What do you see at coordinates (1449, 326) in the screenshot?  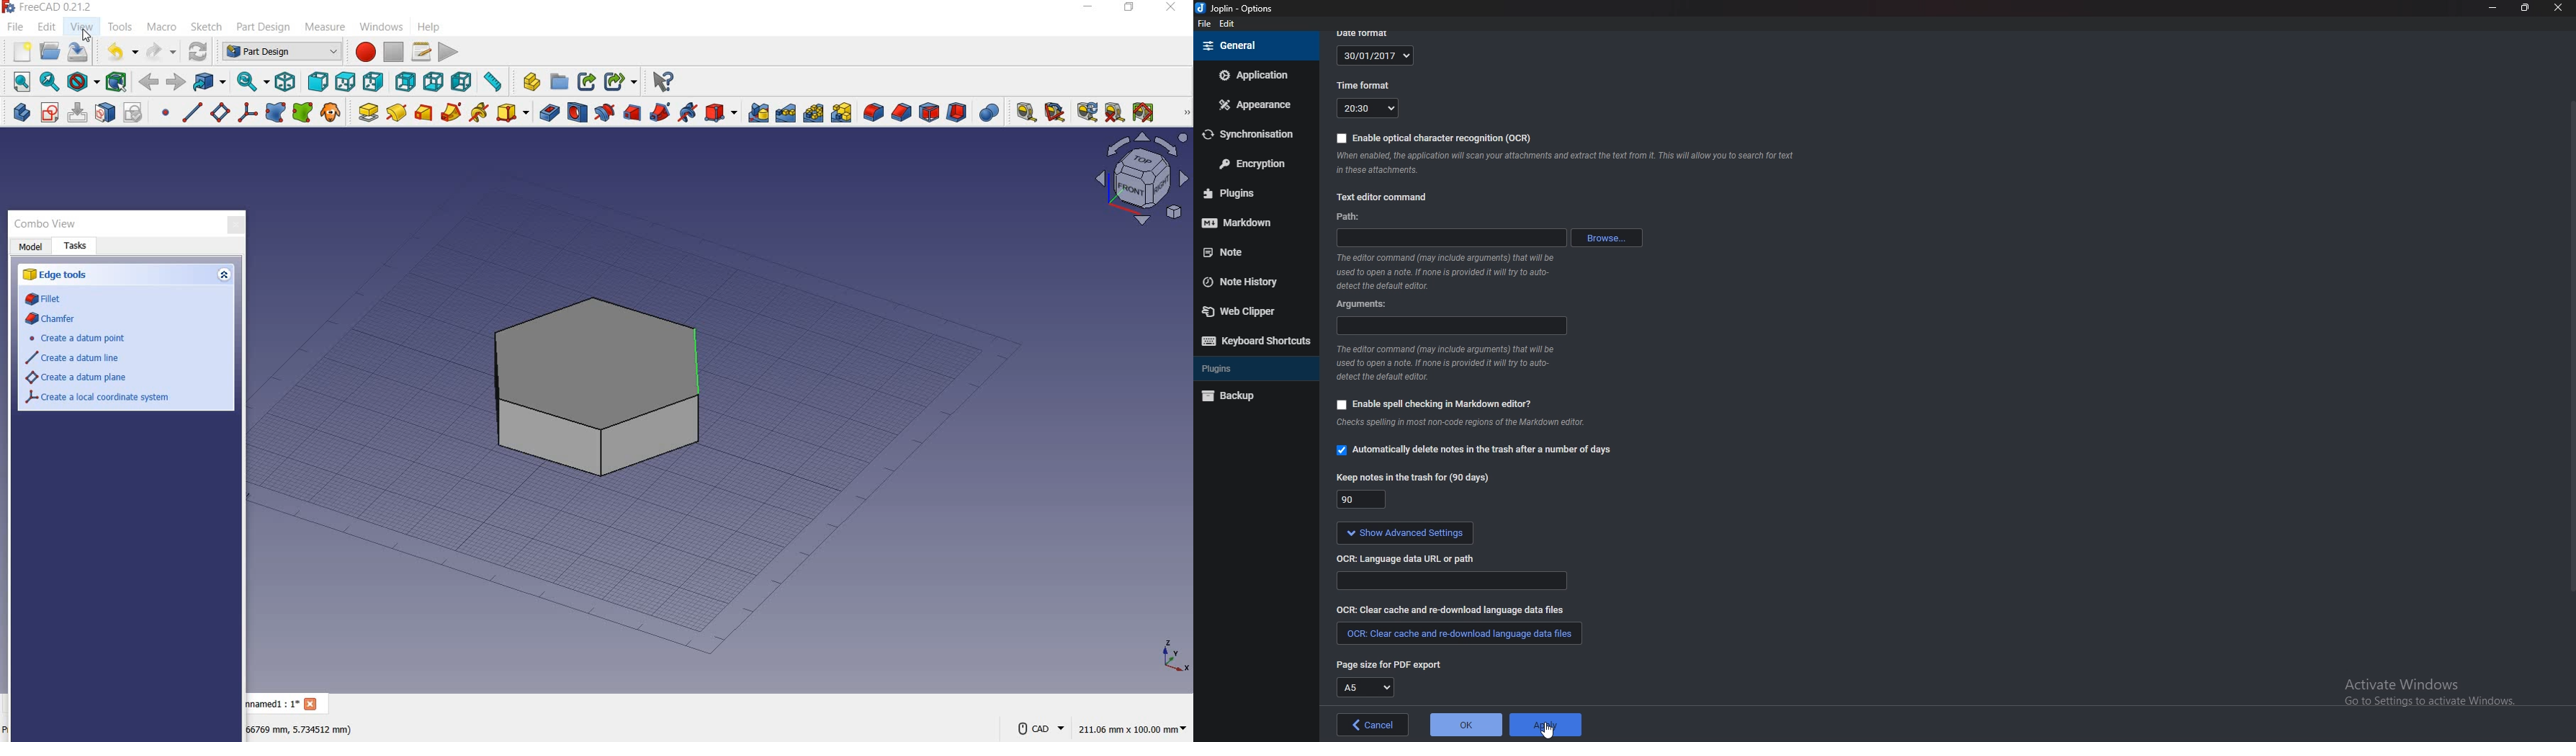 I see `arguments` at bounding box center [1449, 326].